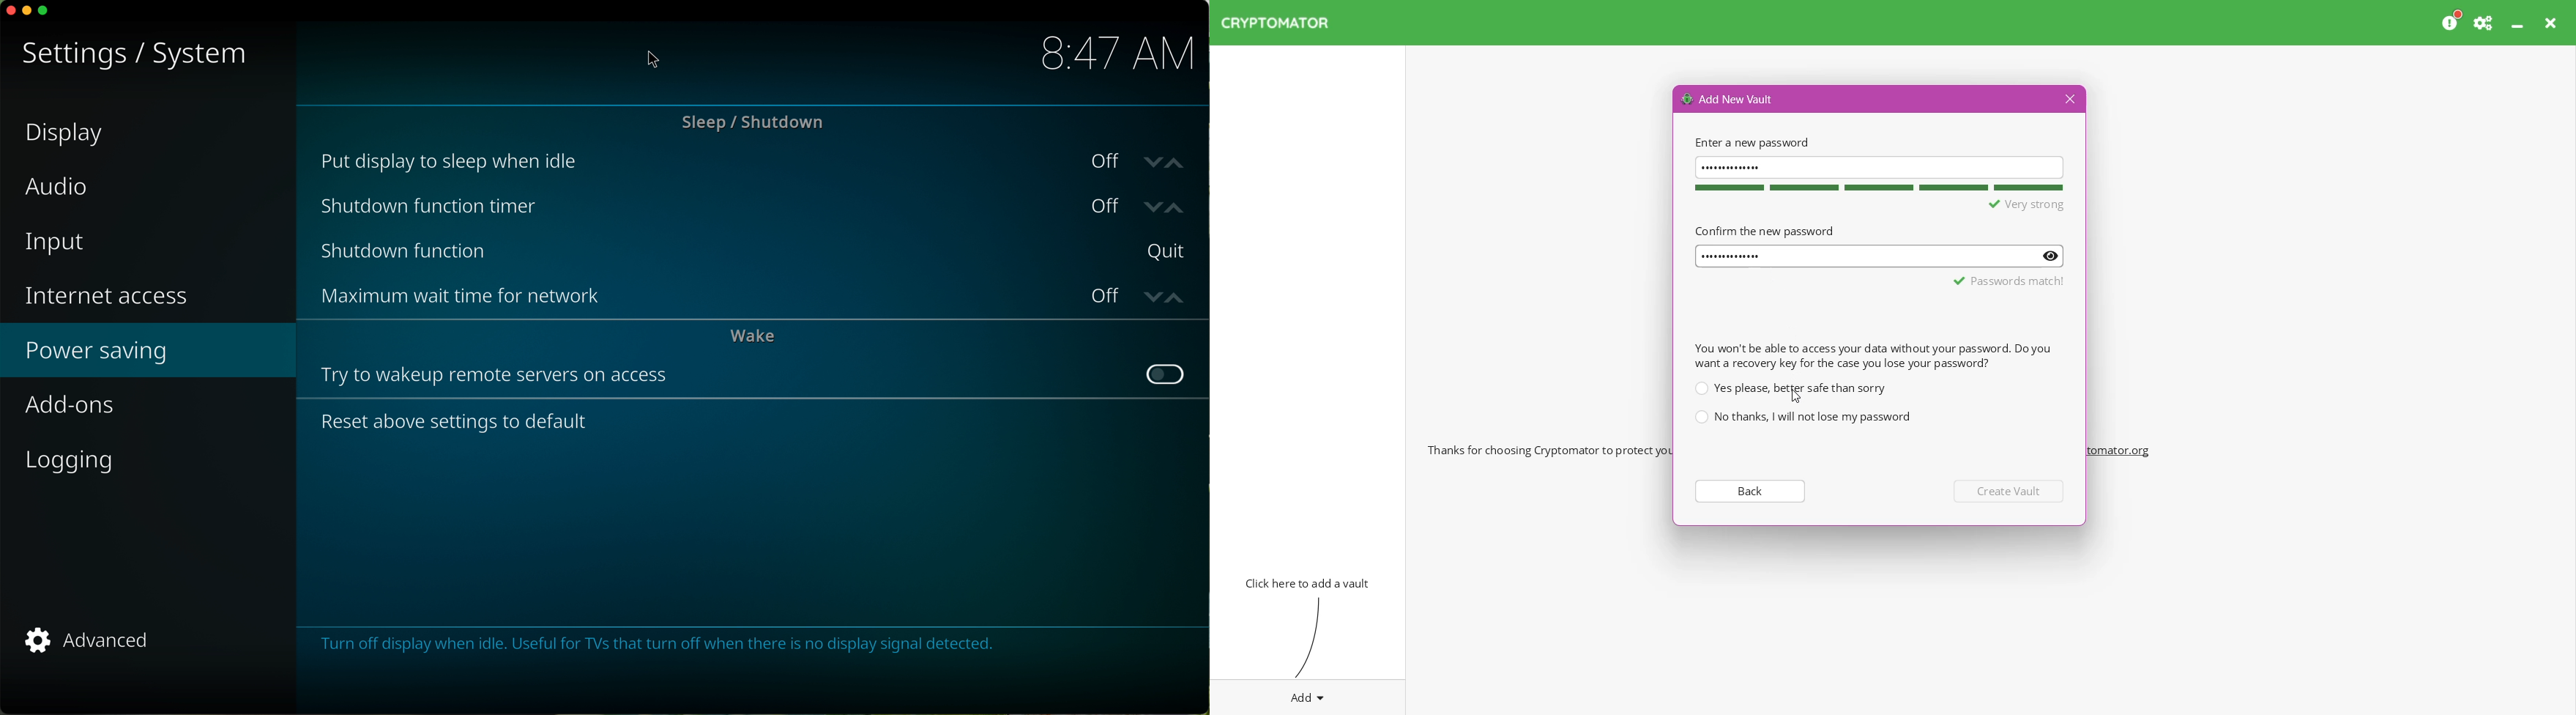 This screenshot has width=2576, height=728. Describe the element at coordinates (1749, 490) in the screenshot. I see `Back` at that location.